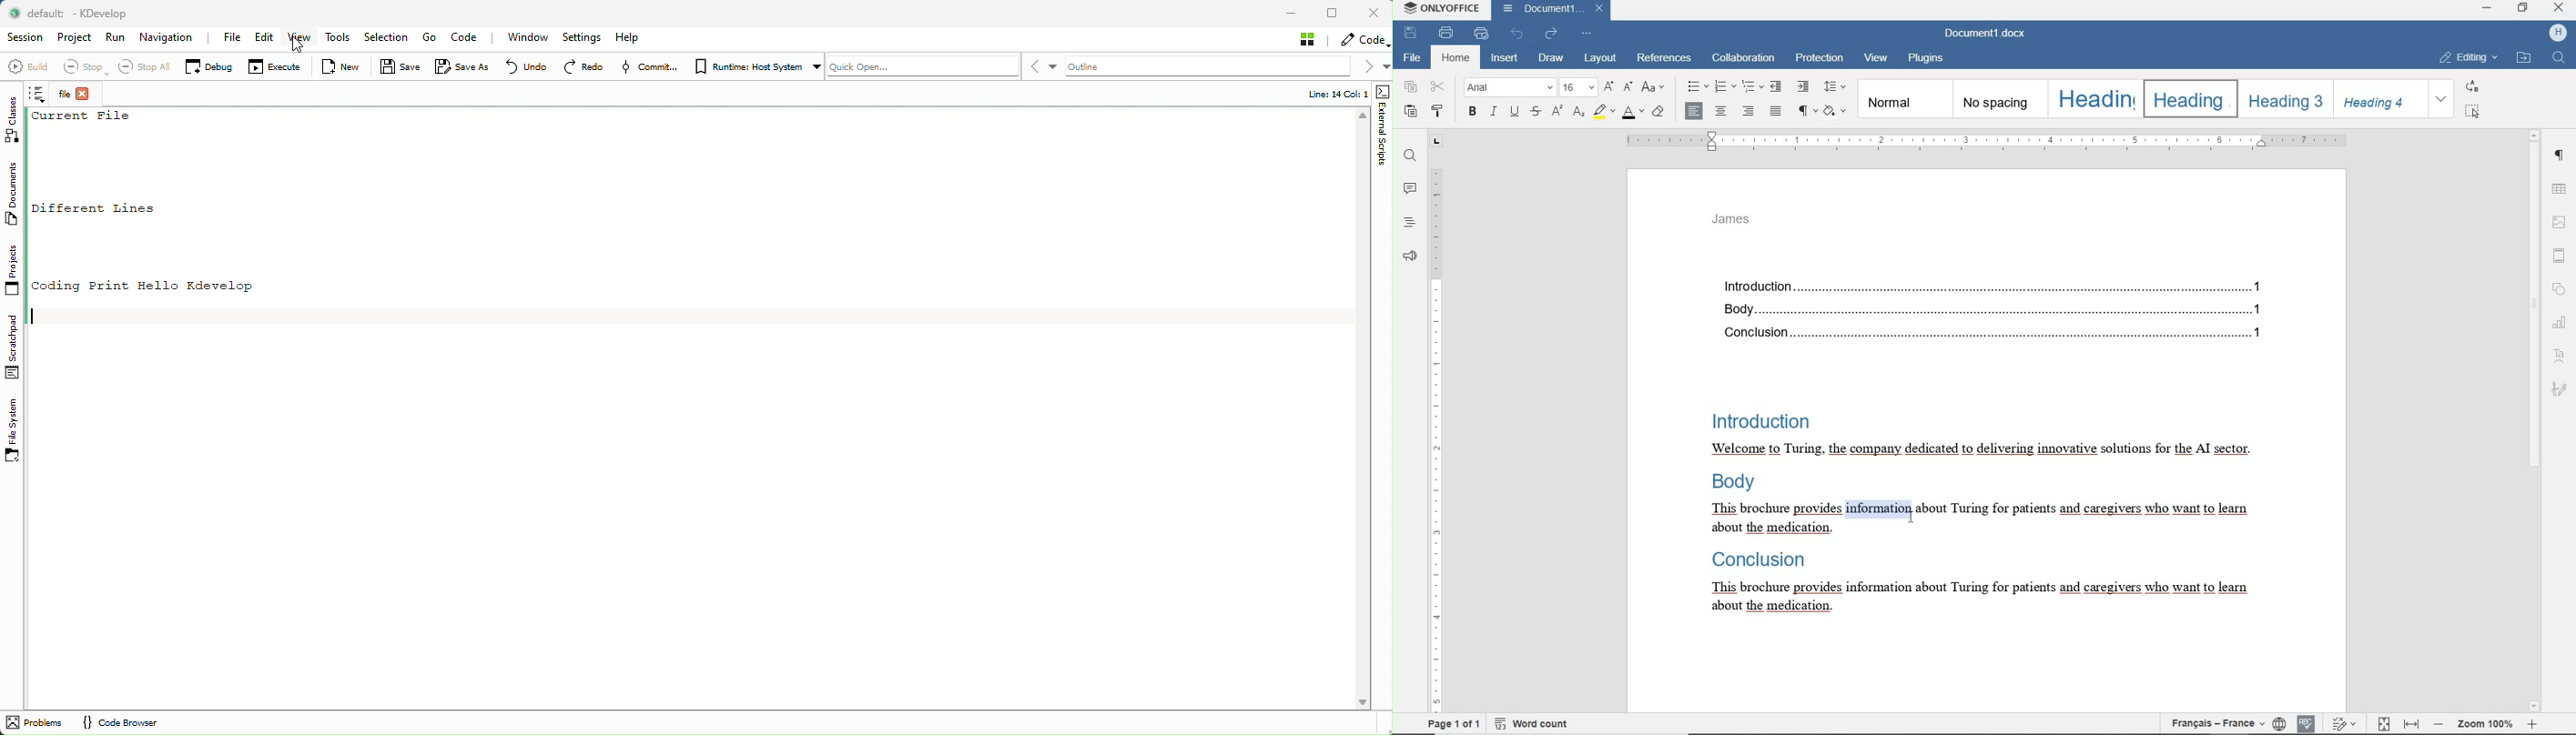 This screenshot has height=756, width=2576. Describe the element at coordinates (2216, 726) in the screenshot. I see `TEXT LANGUAGE` at that location.